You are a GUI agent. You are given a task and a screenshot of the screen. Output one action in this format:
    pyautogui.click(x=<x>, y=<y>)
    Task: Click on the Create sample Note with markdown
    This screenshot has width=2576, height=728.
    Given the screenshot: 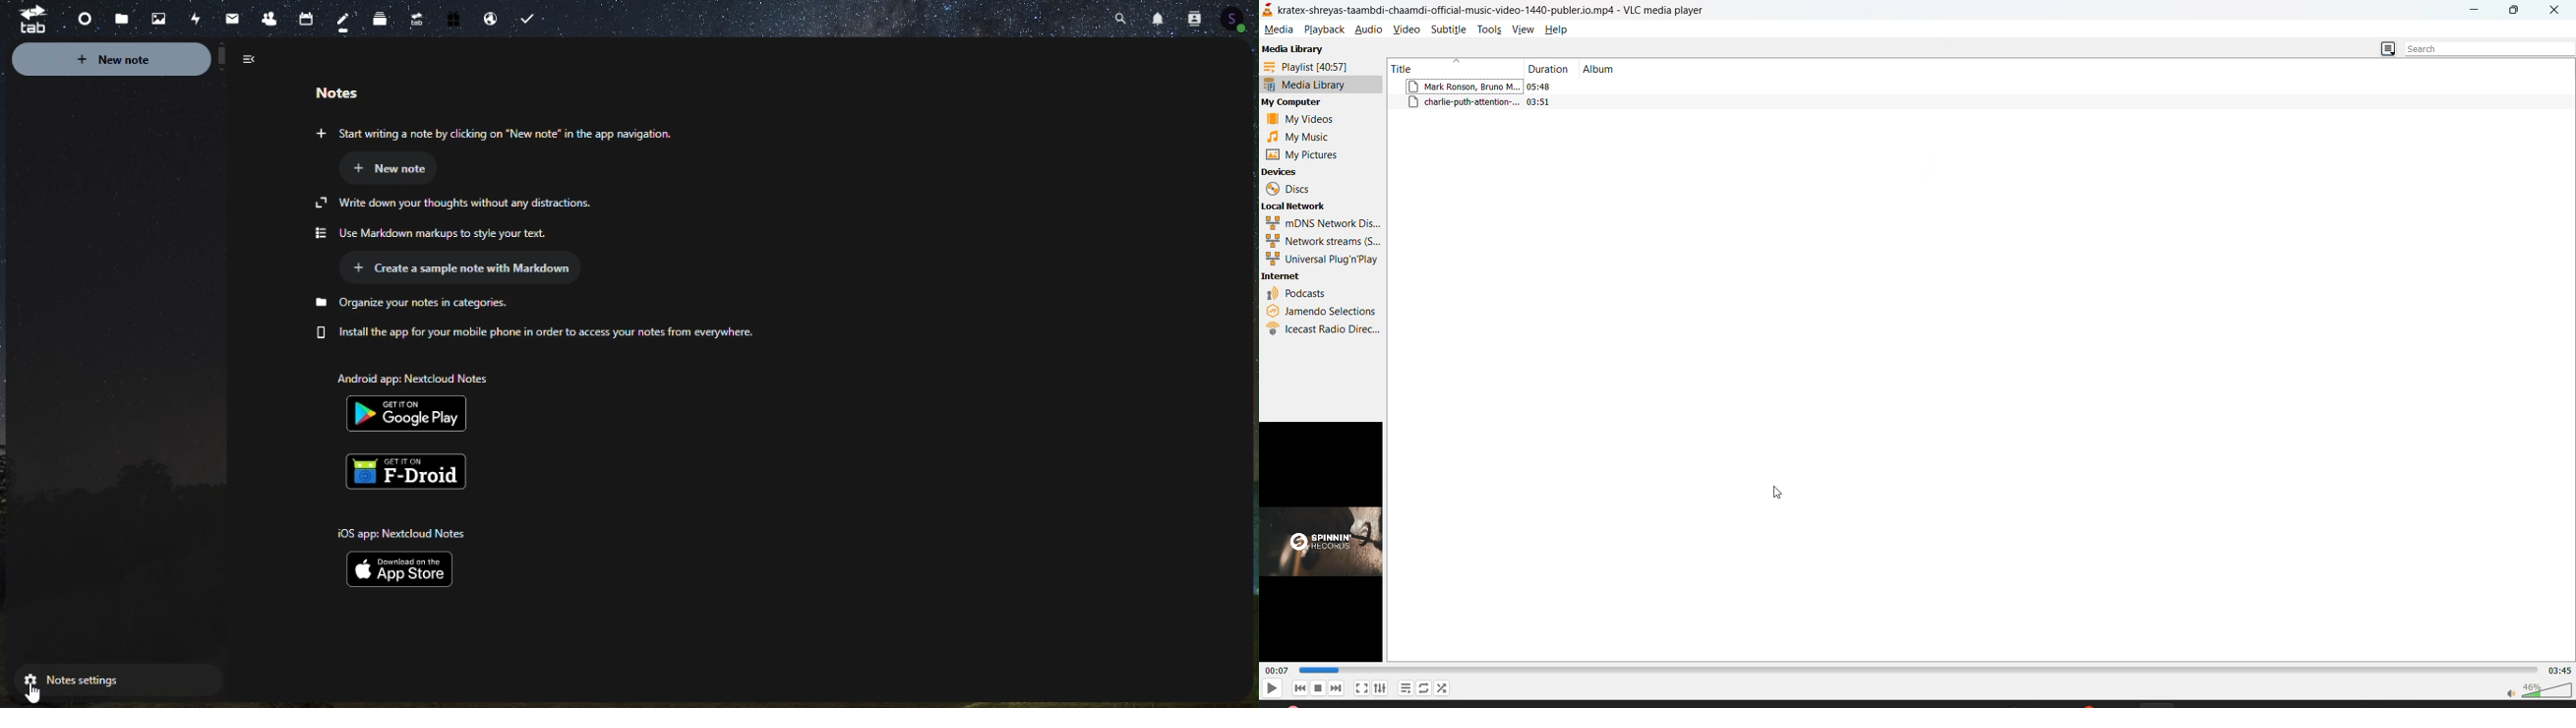 What is the action you would take?
    pyautogui.click(x=461, y=269)
    